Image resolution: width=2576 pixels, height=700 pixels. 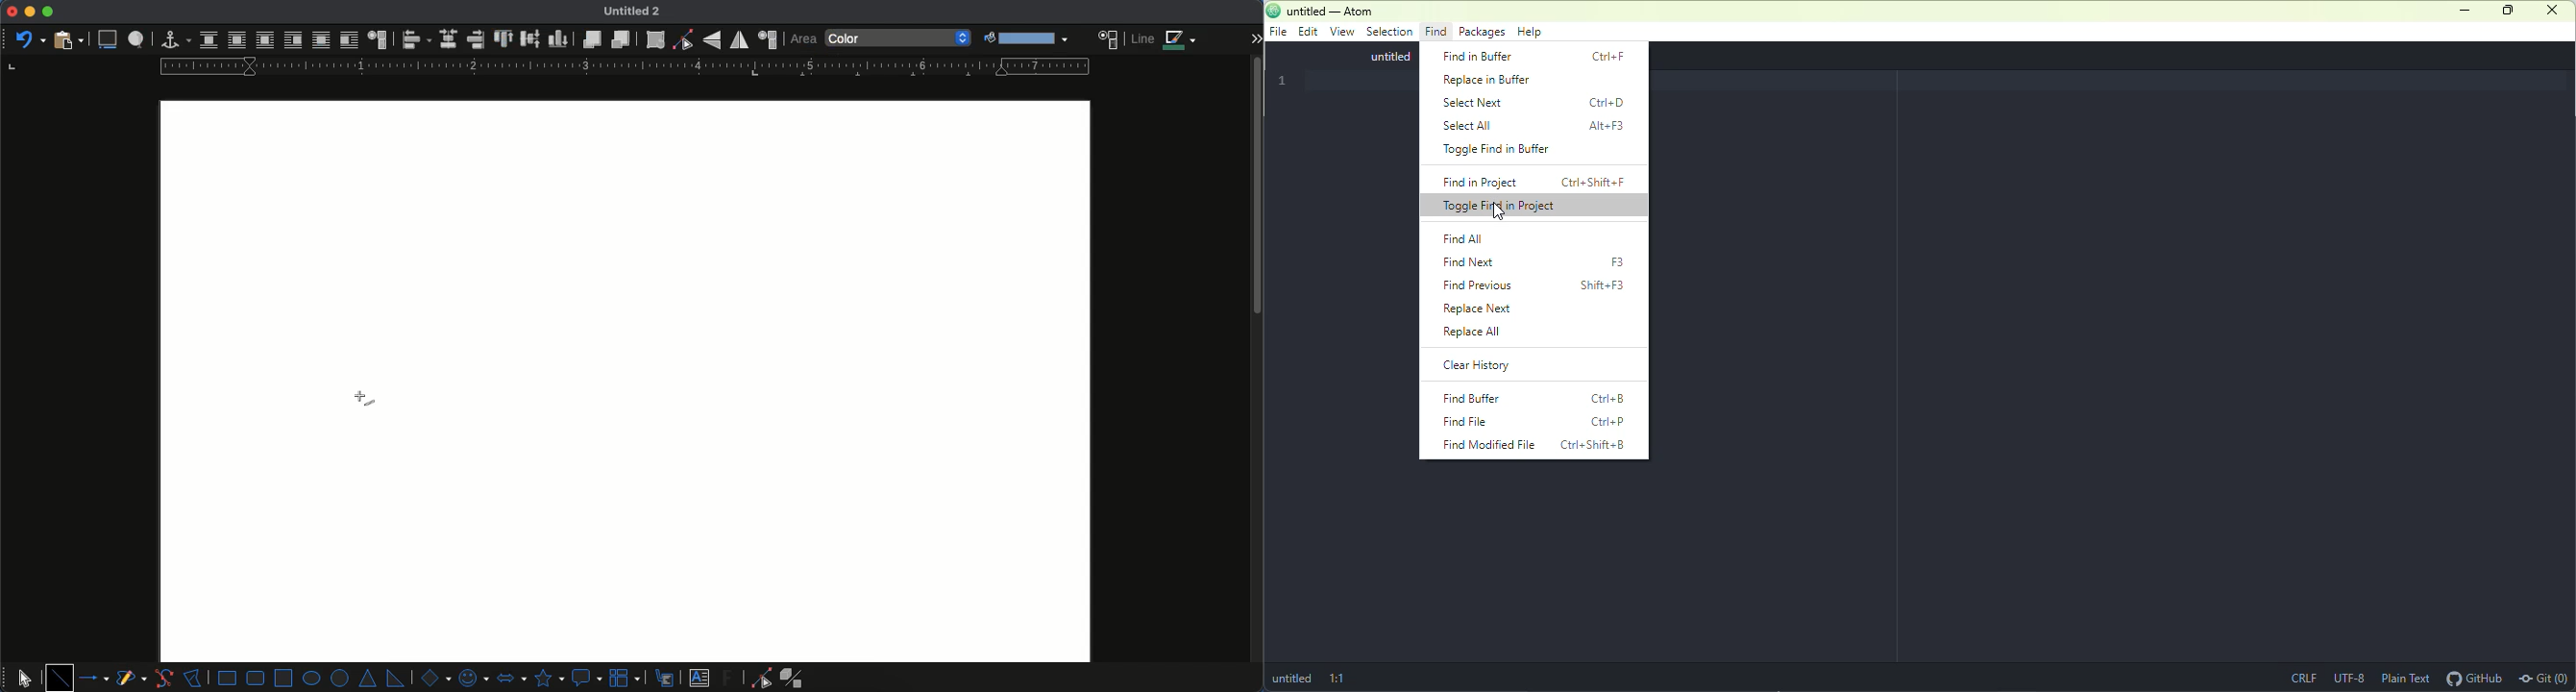 I want to click on maximize, so click(x=47, y=12).